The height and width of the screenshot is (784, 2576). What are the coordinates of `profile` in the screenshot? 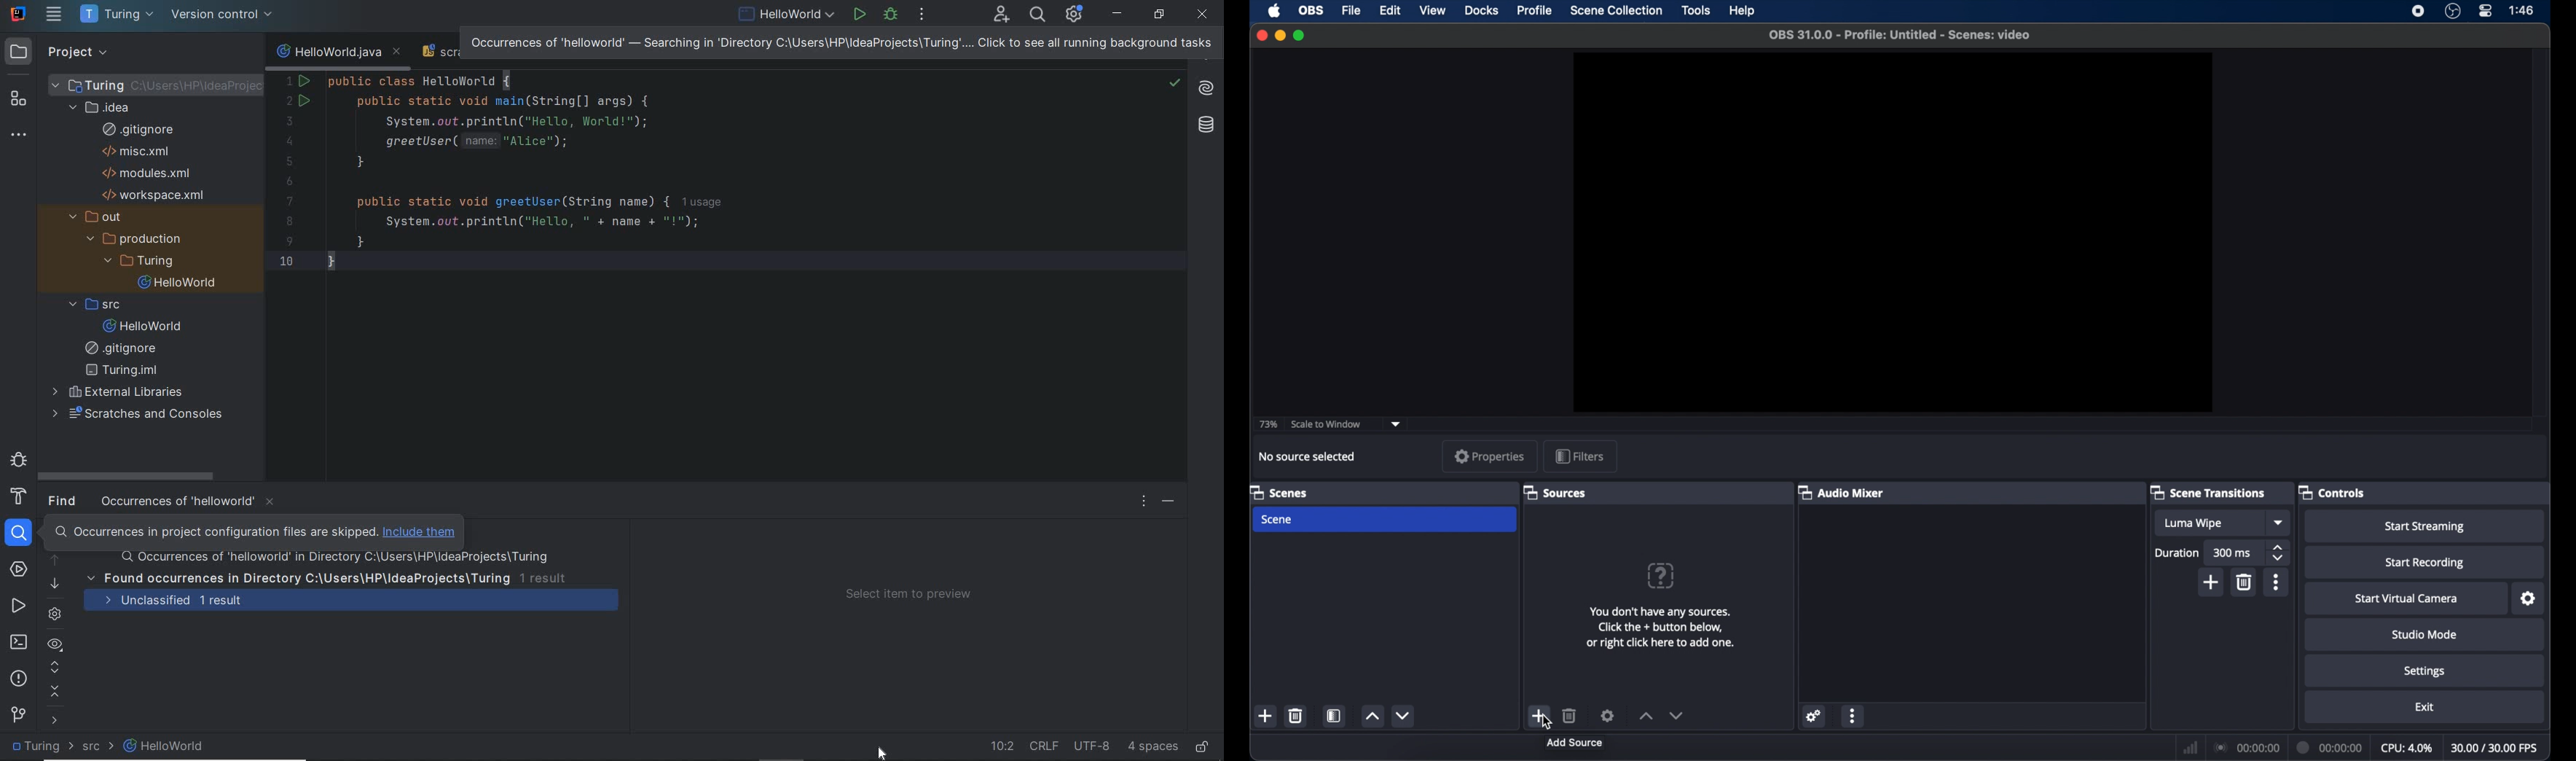 It's located at (1535, 11).